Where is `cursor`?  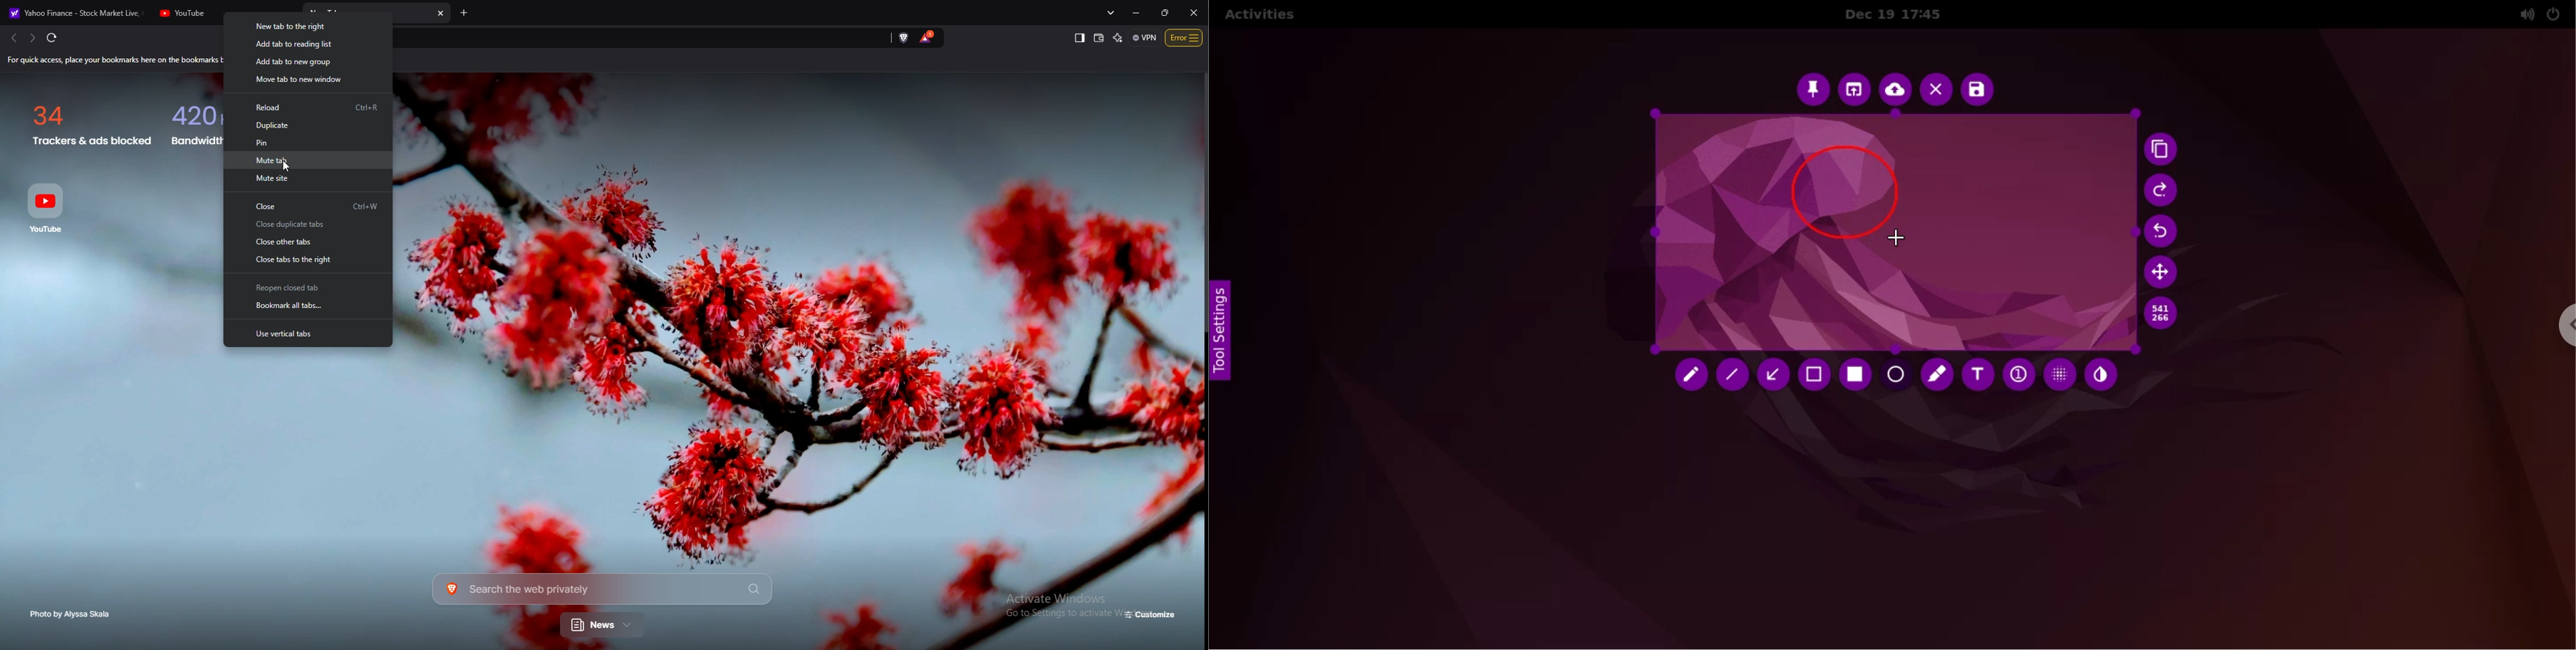
cursor is located at coordinates (1899, 239).